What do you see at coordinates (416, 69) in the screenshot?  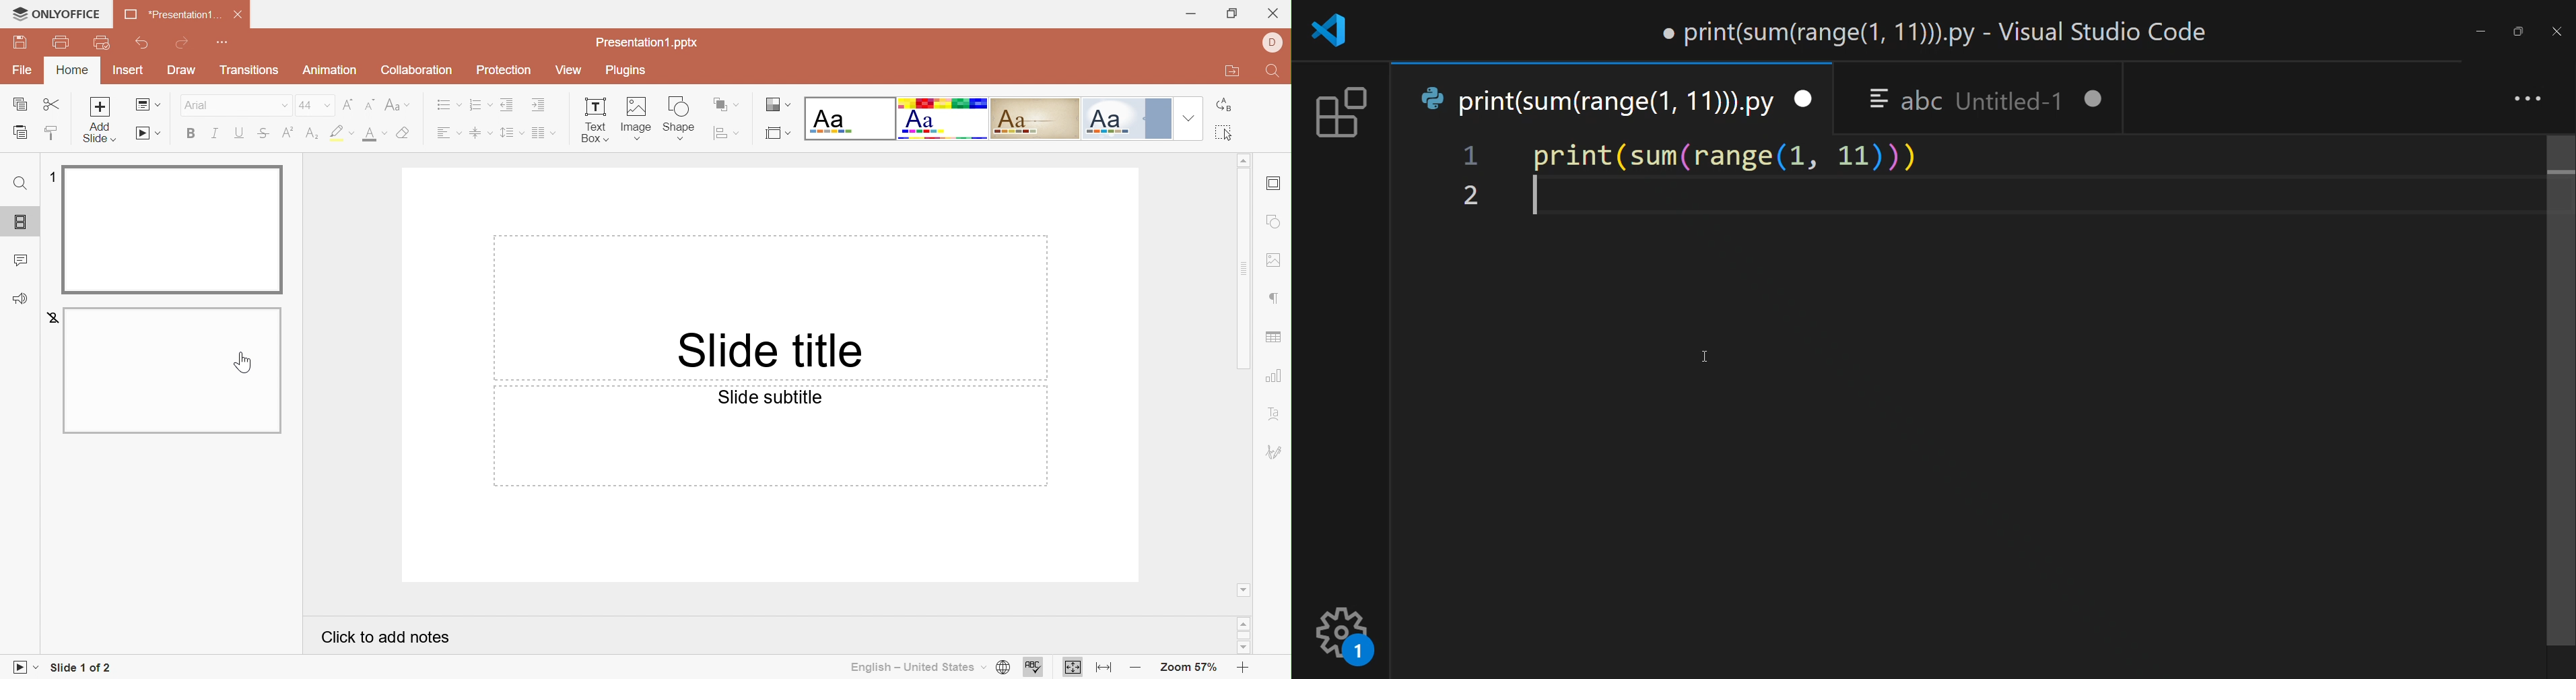 I see `Collaboration` at bounding box center [416, 69].